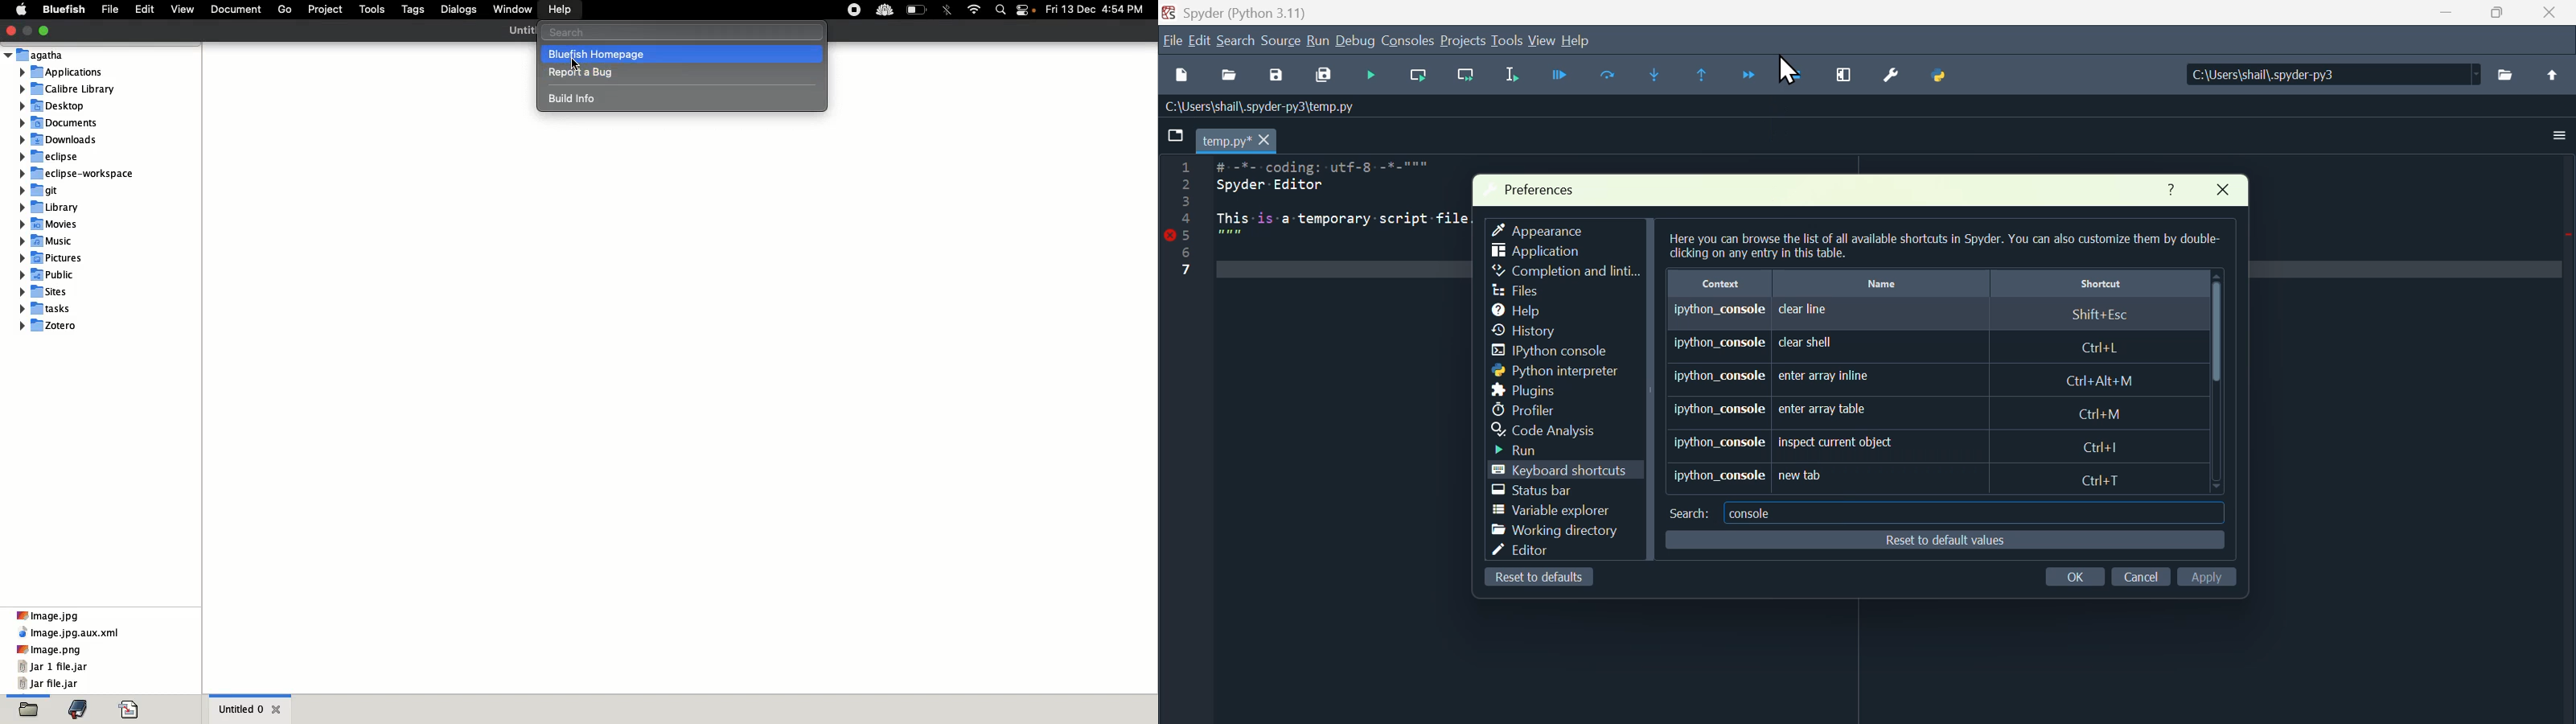 The height and width of the screenshot is (728, 2576). What do you see at coordinates (46, 191) in the screenshot?
I see `git` at bounding box center [46, 191].